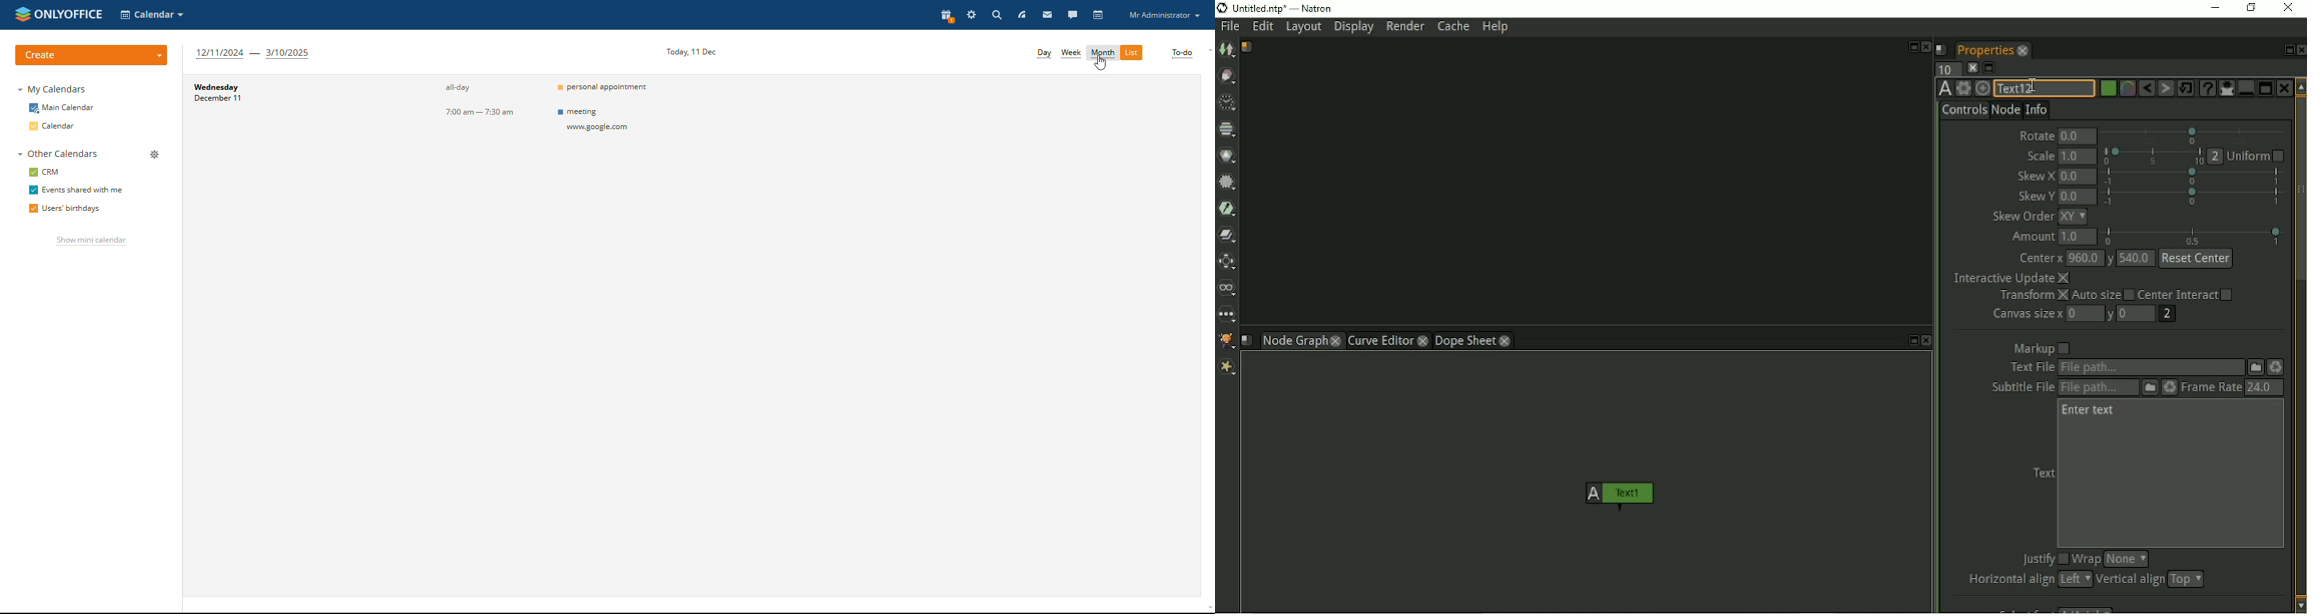  Describe the element at coordinates (91, 241) in the screenshot. I see `show mini calendar` at that location.